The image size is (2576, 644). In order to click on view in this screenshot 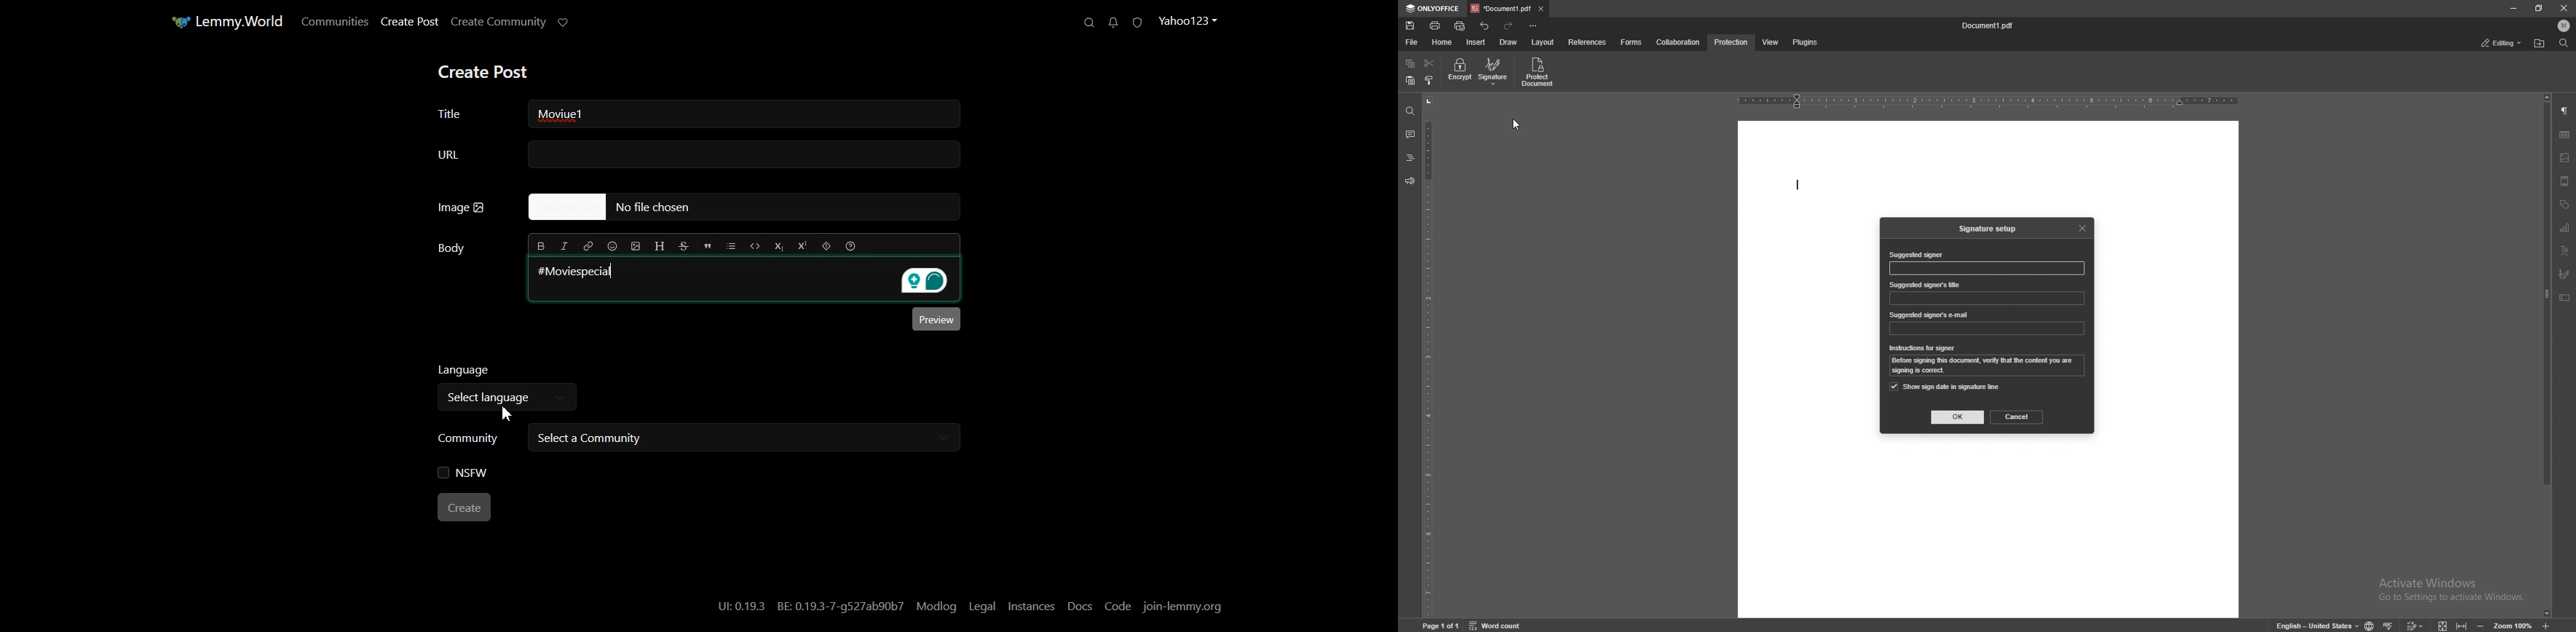, I will do `click(1768, 43)`.